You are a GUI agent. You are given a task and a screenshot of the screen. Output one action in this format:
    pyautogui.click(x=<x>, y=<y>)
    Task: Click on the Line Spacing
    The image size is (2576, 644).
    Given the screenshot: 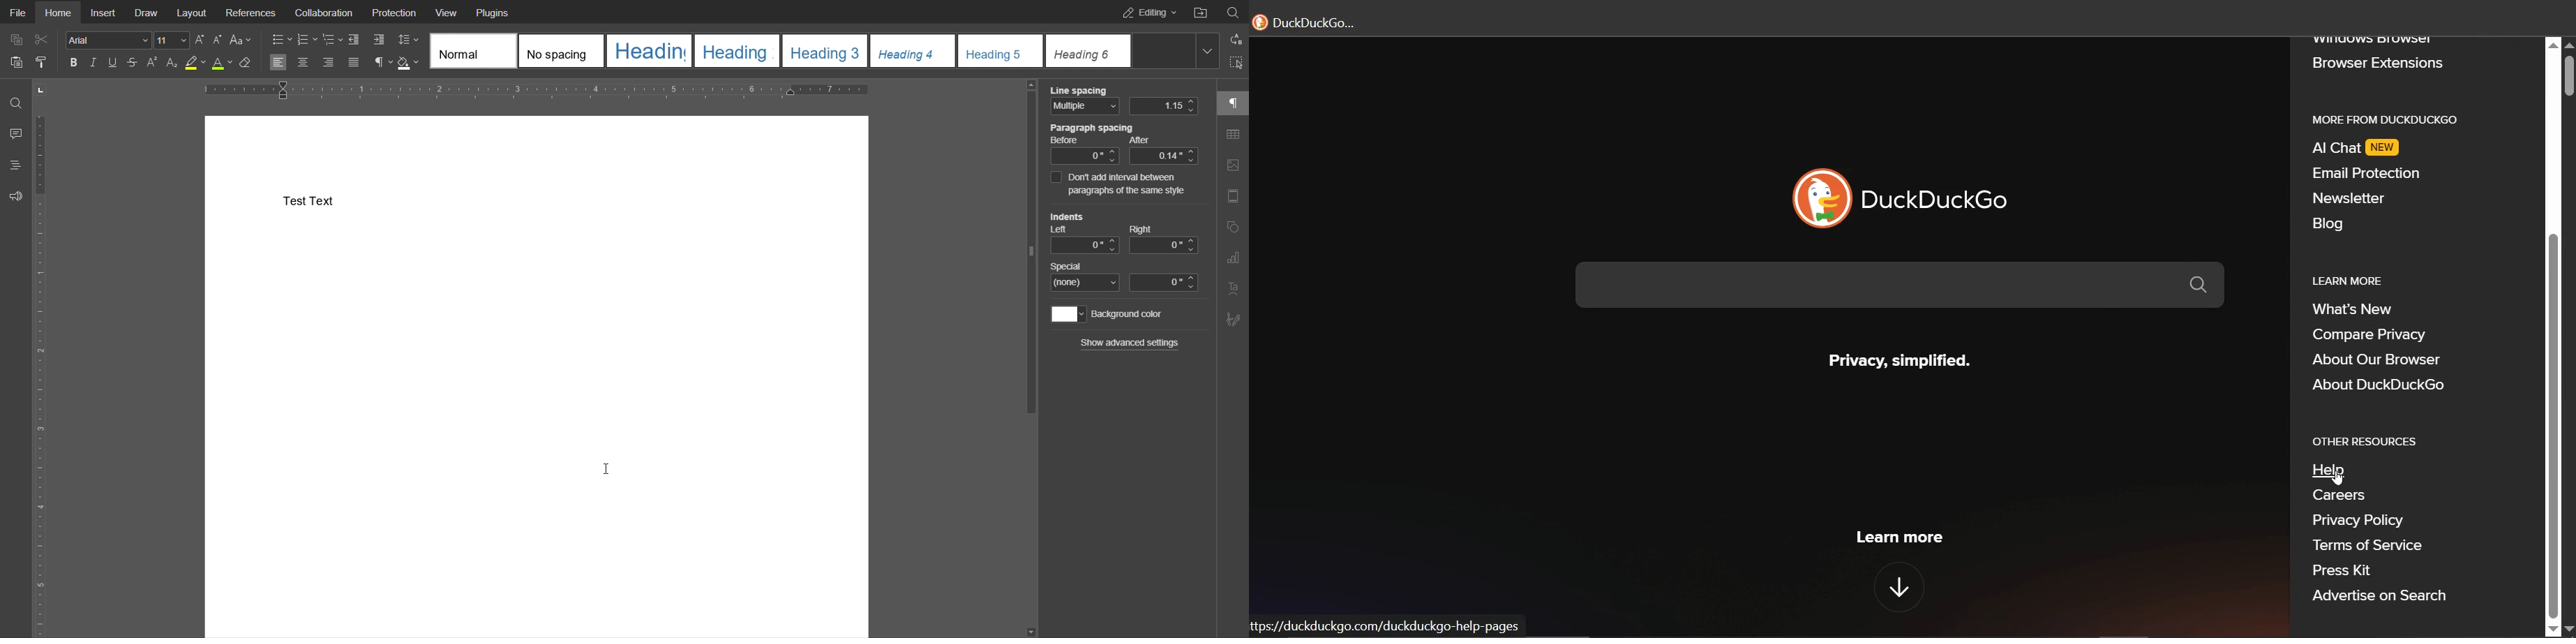 What is the action you would take?
    pyautogui.click(x=1124, y=101)
    